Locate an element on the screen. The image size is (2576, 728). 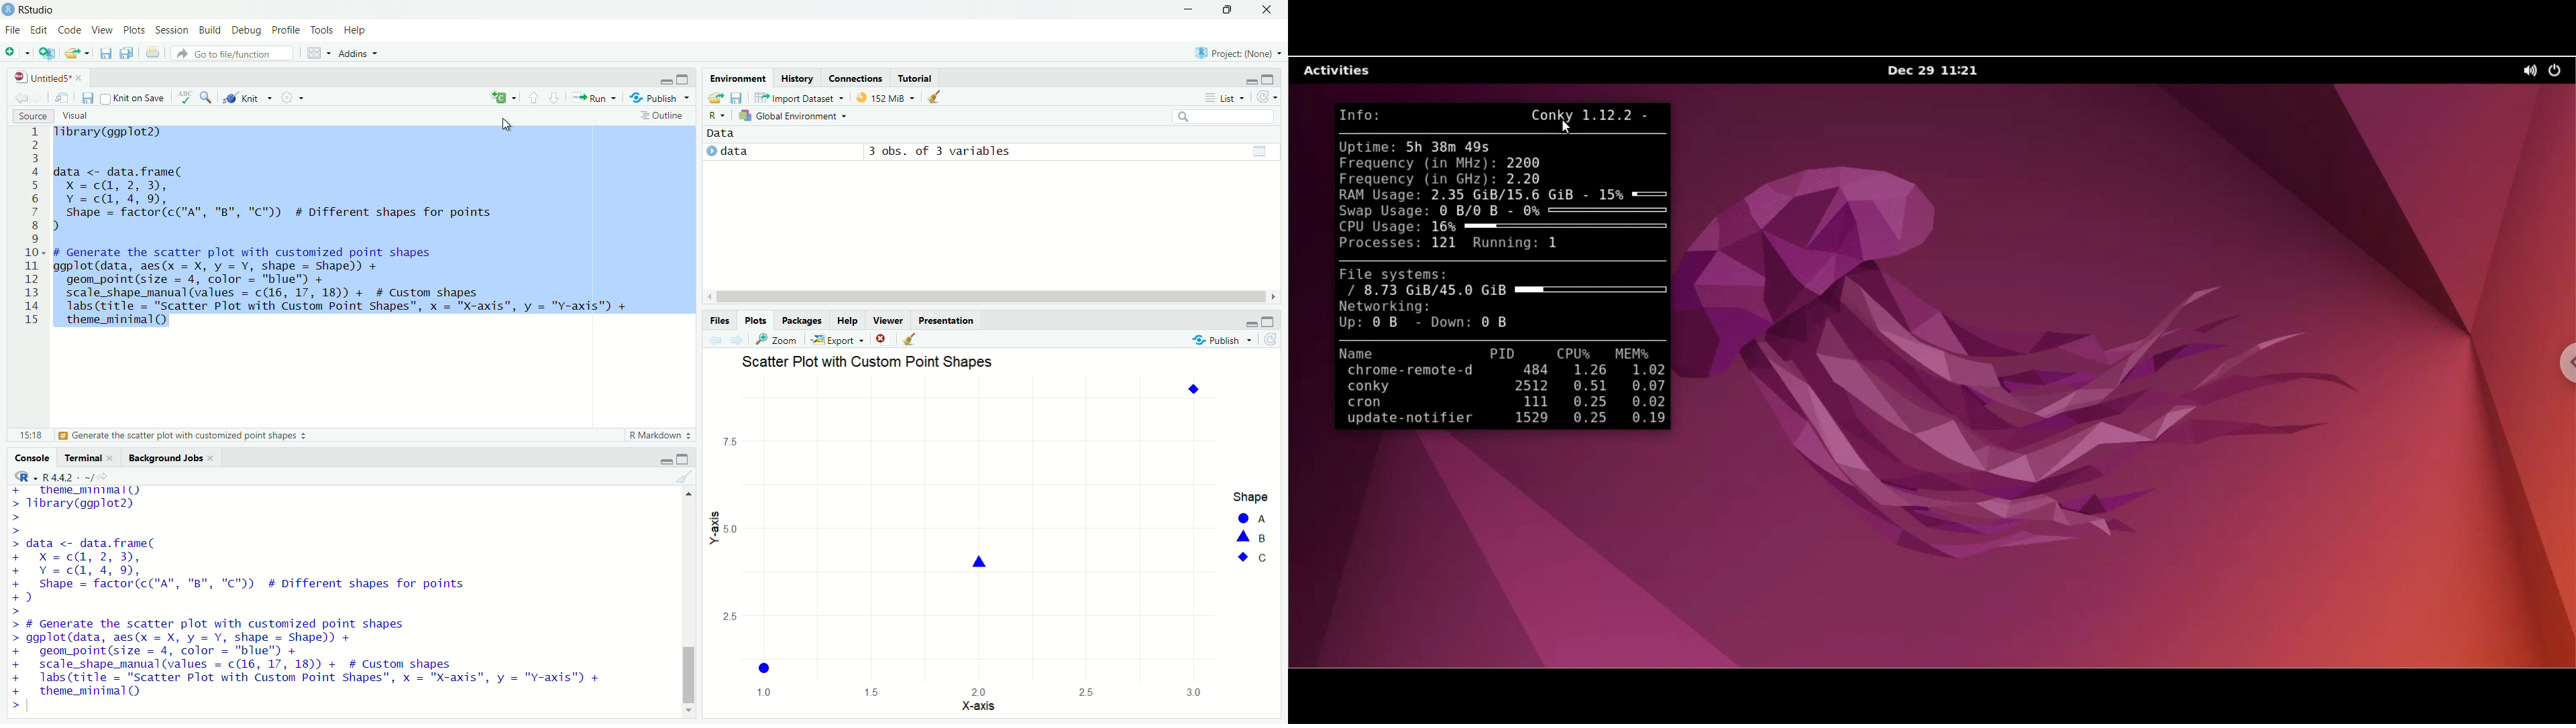
maximize is located at coordinates (683, 459).